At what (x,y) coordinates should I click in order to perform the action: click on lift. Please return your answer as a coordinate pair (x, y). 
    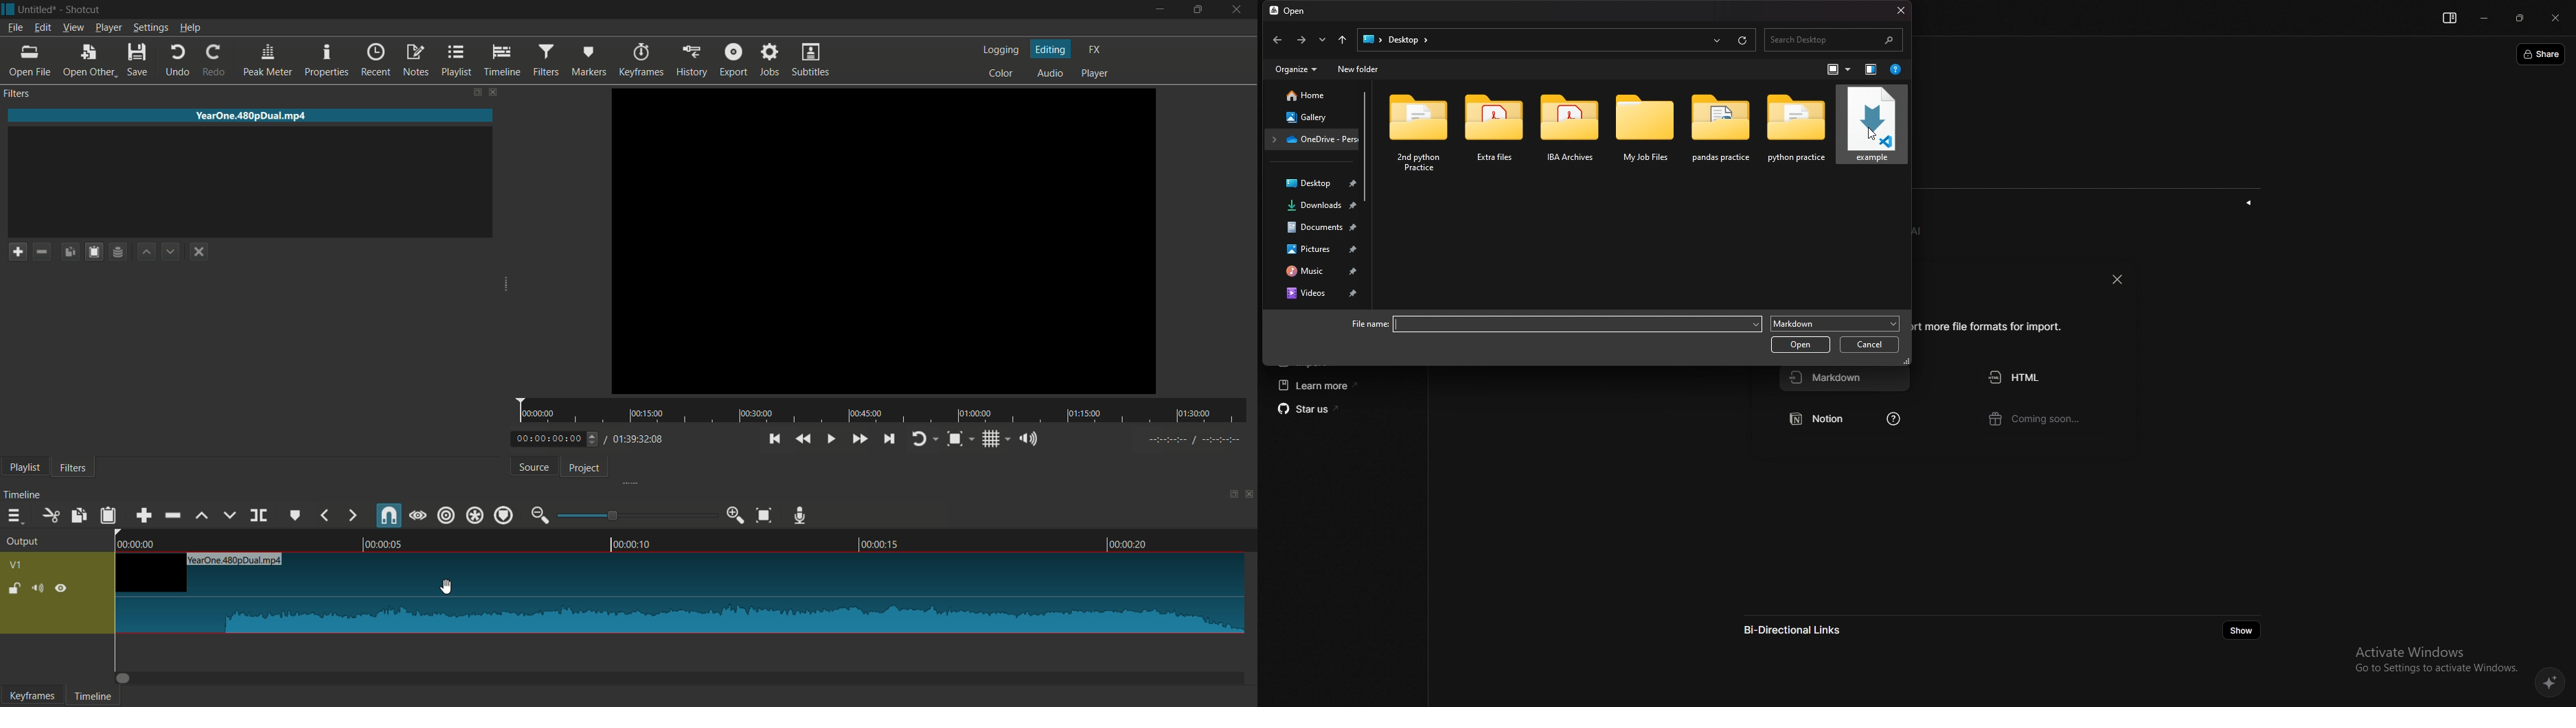
    Looking at the image, I should click on (202, 518).